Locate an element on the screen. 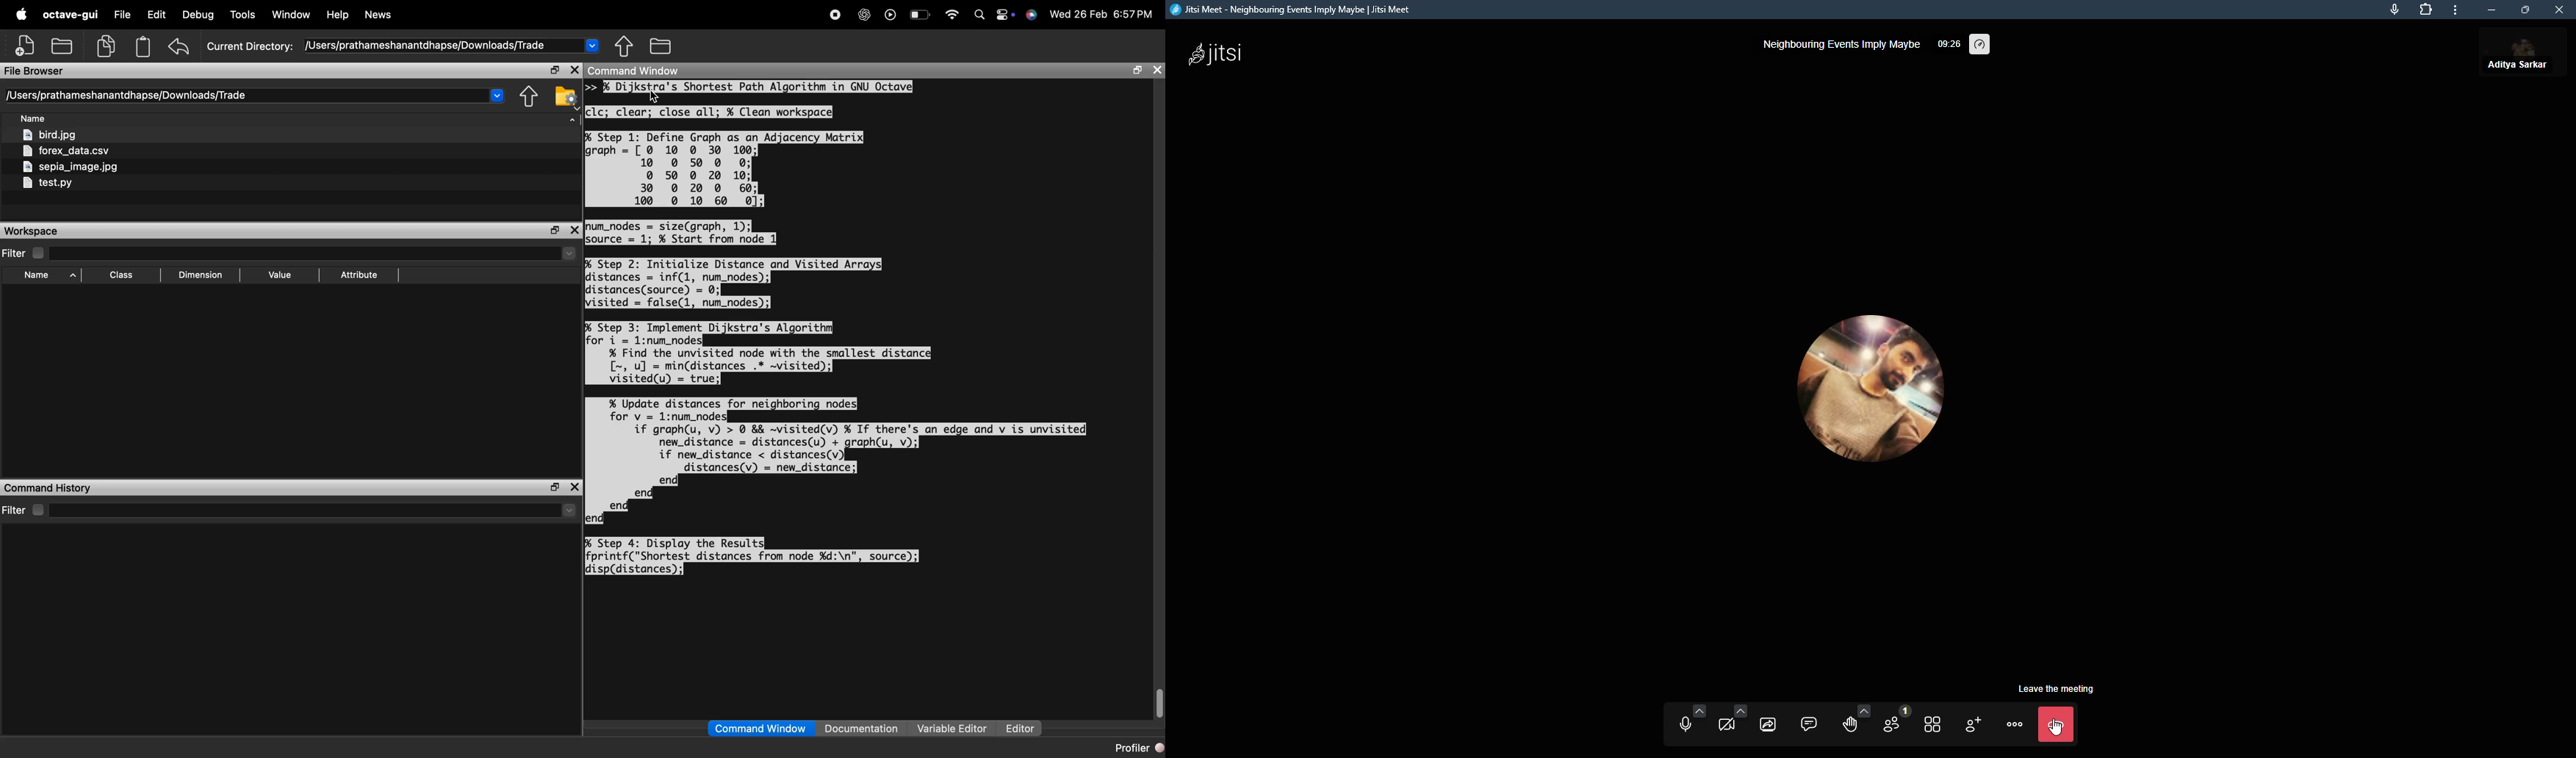  maximize is located at coordinates (1138, 70).